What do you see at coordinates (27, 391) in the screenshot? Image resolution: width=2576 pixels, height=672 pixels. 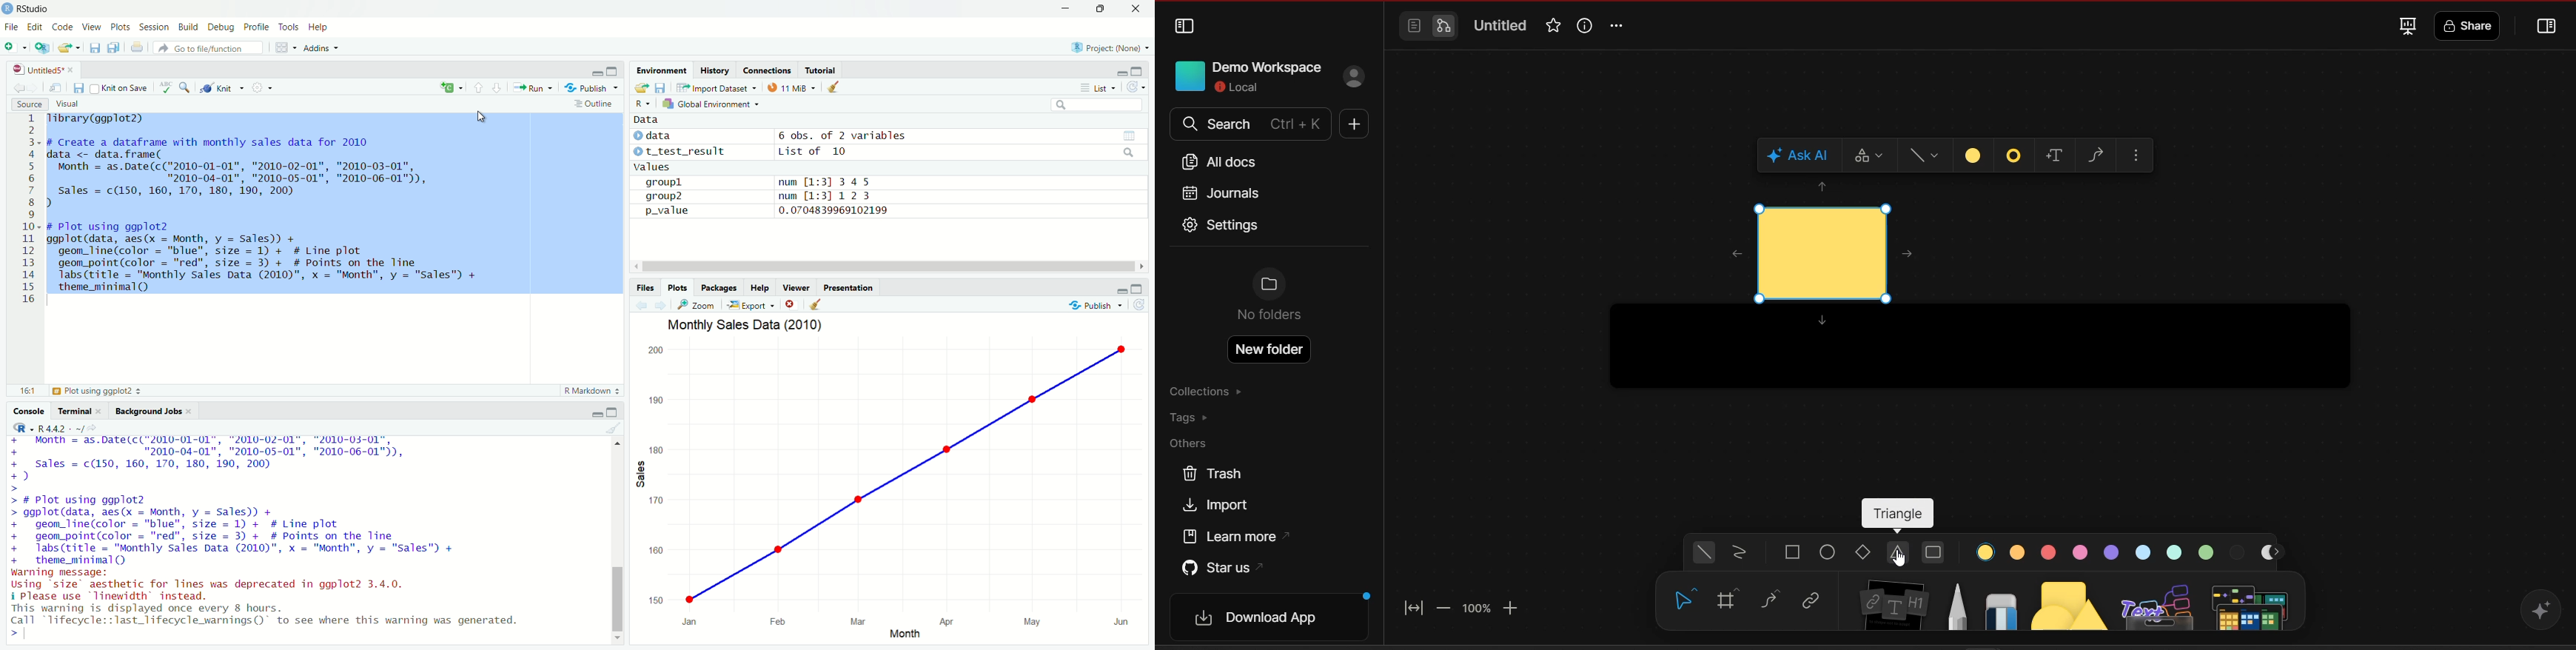 I see `15:18` at bounding box center [27, 391].